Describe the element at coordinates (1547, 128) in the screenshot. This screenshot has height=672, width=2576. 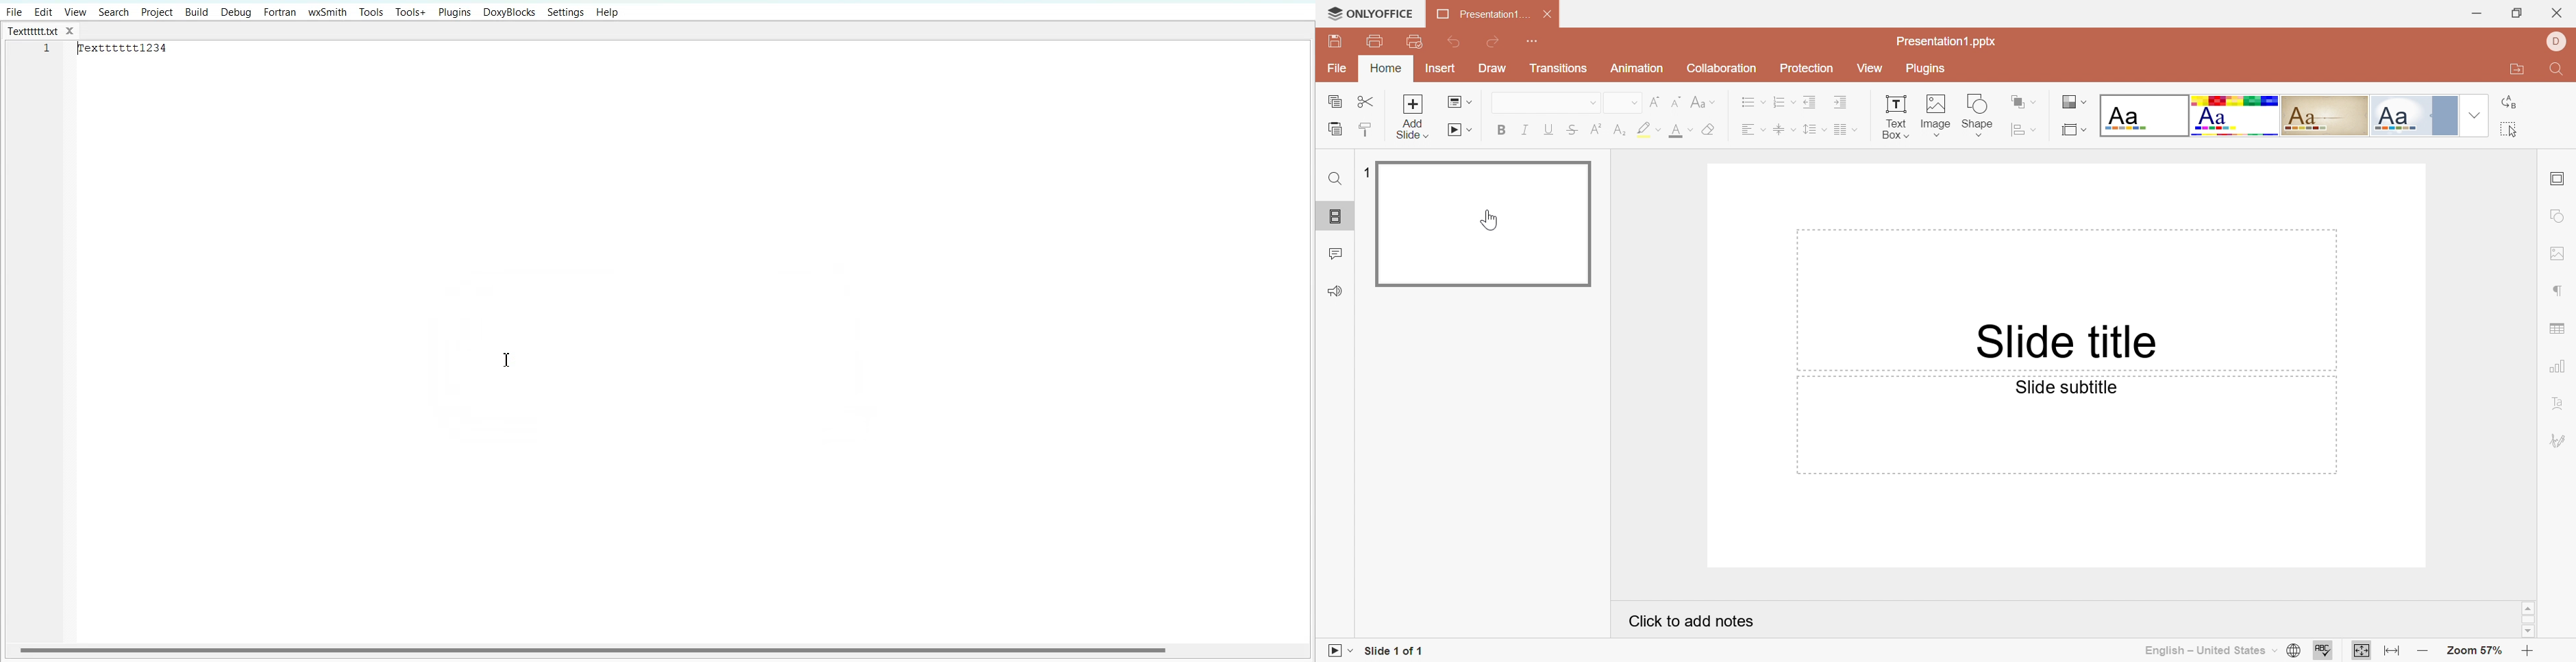
I see `Underline` at that location.